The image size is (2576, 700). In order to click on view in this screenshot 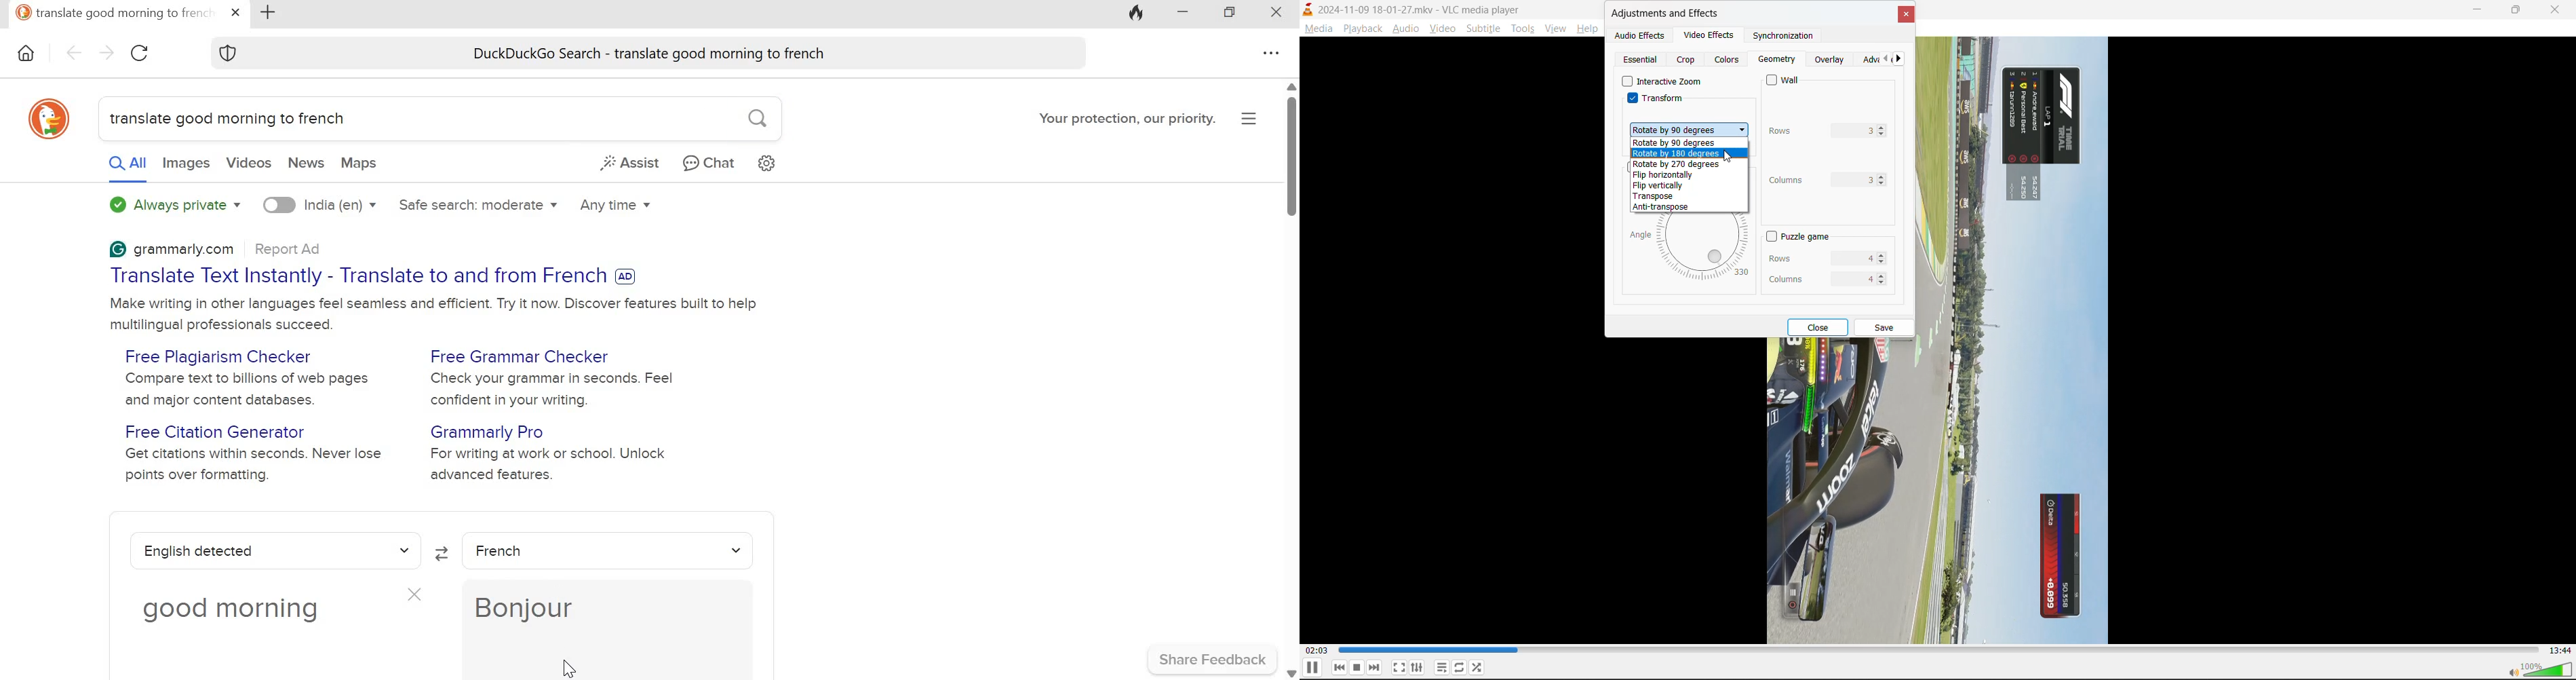, I will do `click(1554, 29)`.